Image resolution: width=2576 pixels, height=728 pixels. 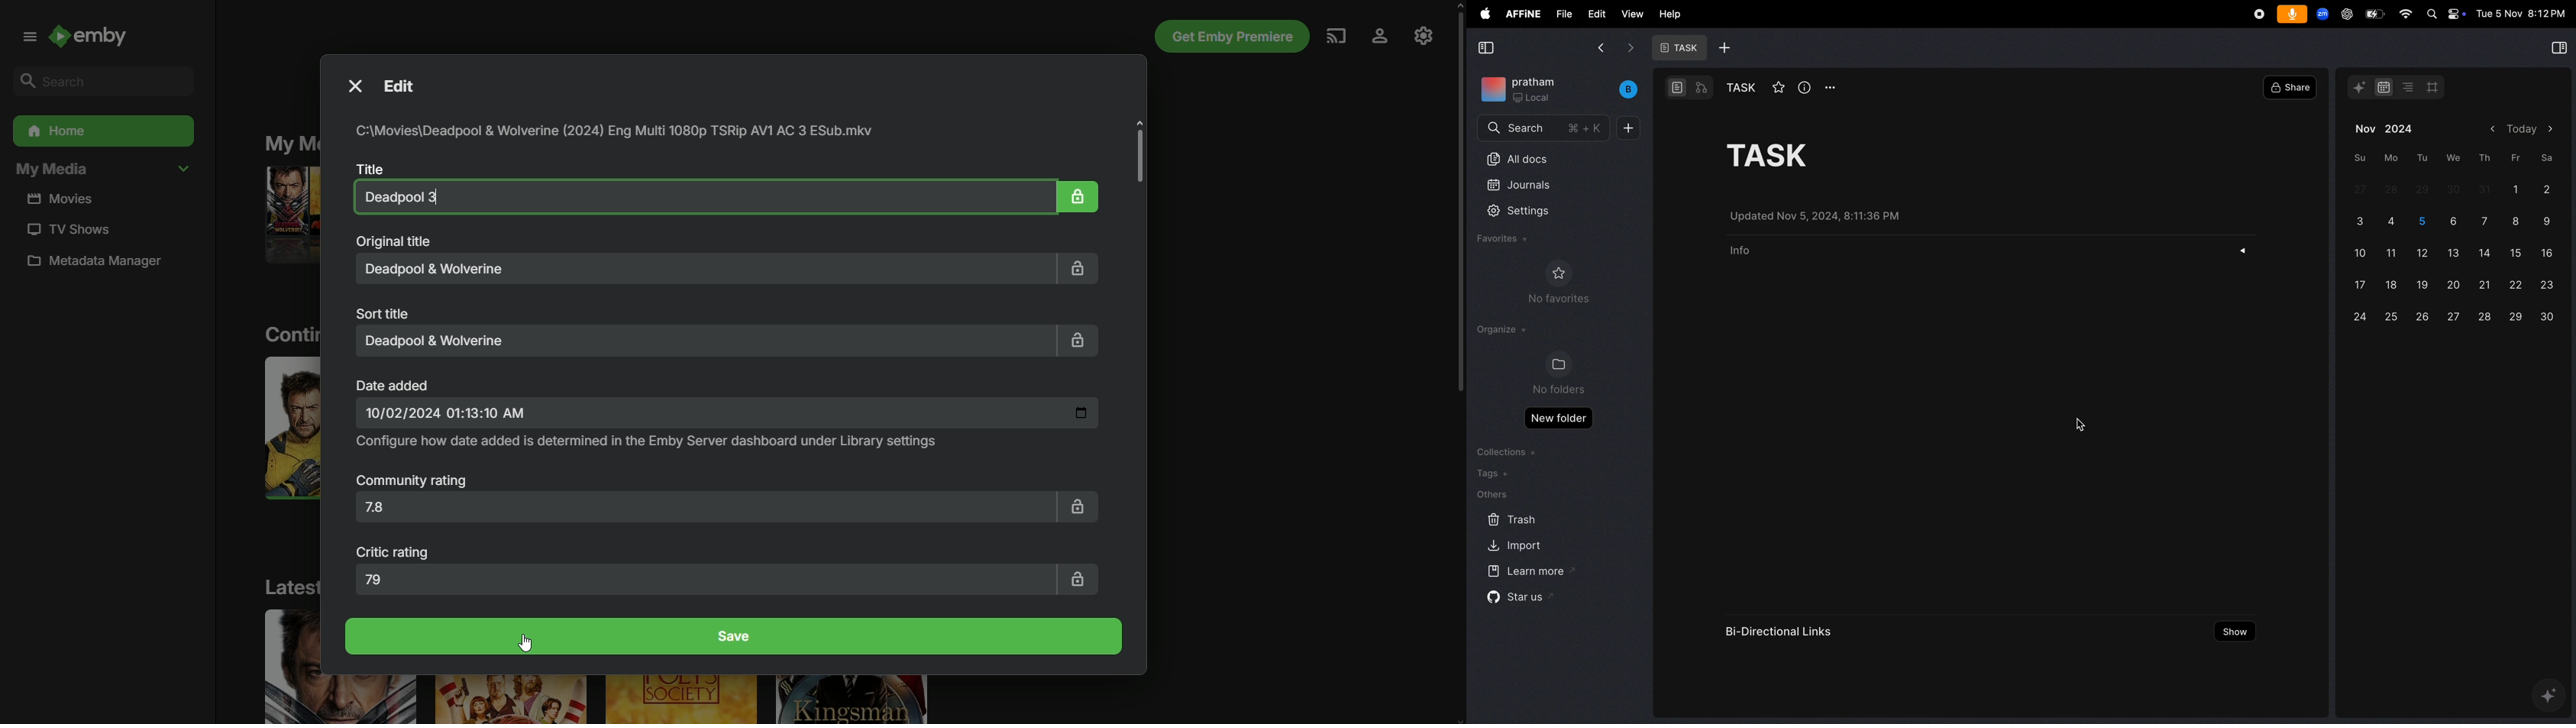 What do you see at coordinates (1517, 599) in the screenshot?
I see `star us` at bounding box center [1517, 599].